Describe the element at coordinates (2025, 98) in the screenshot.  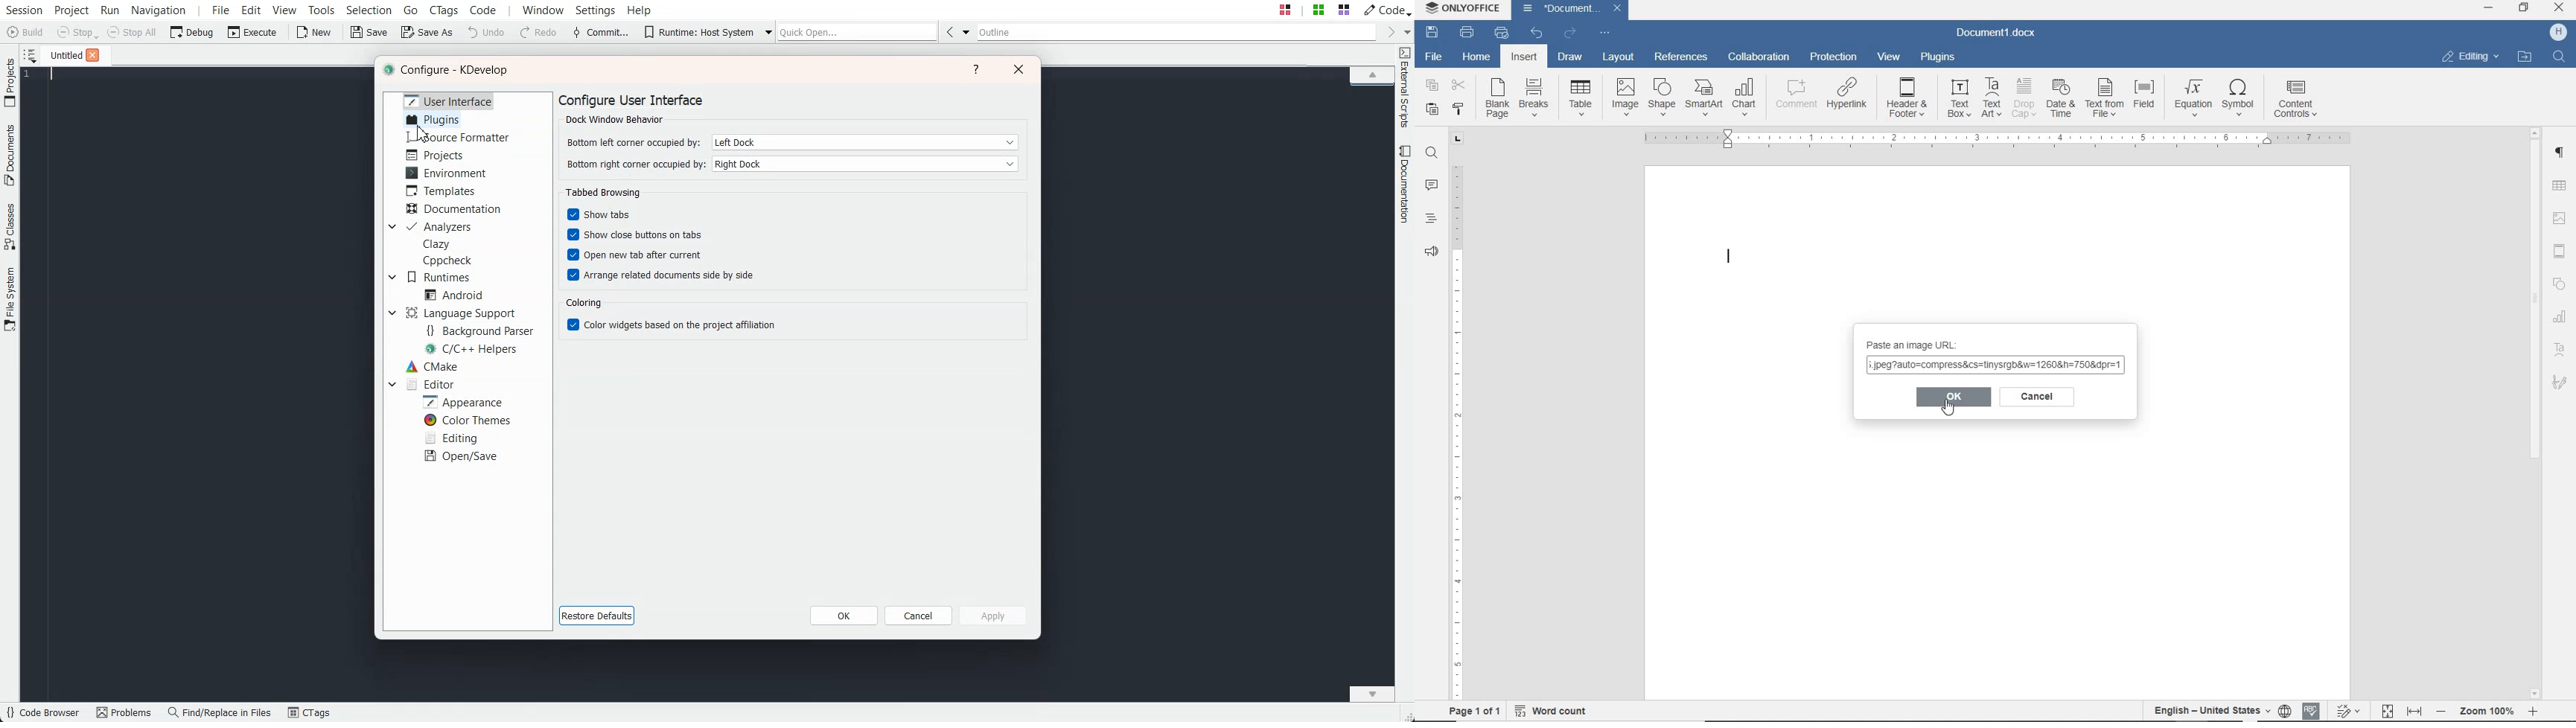
I see `drop cap` at that location.